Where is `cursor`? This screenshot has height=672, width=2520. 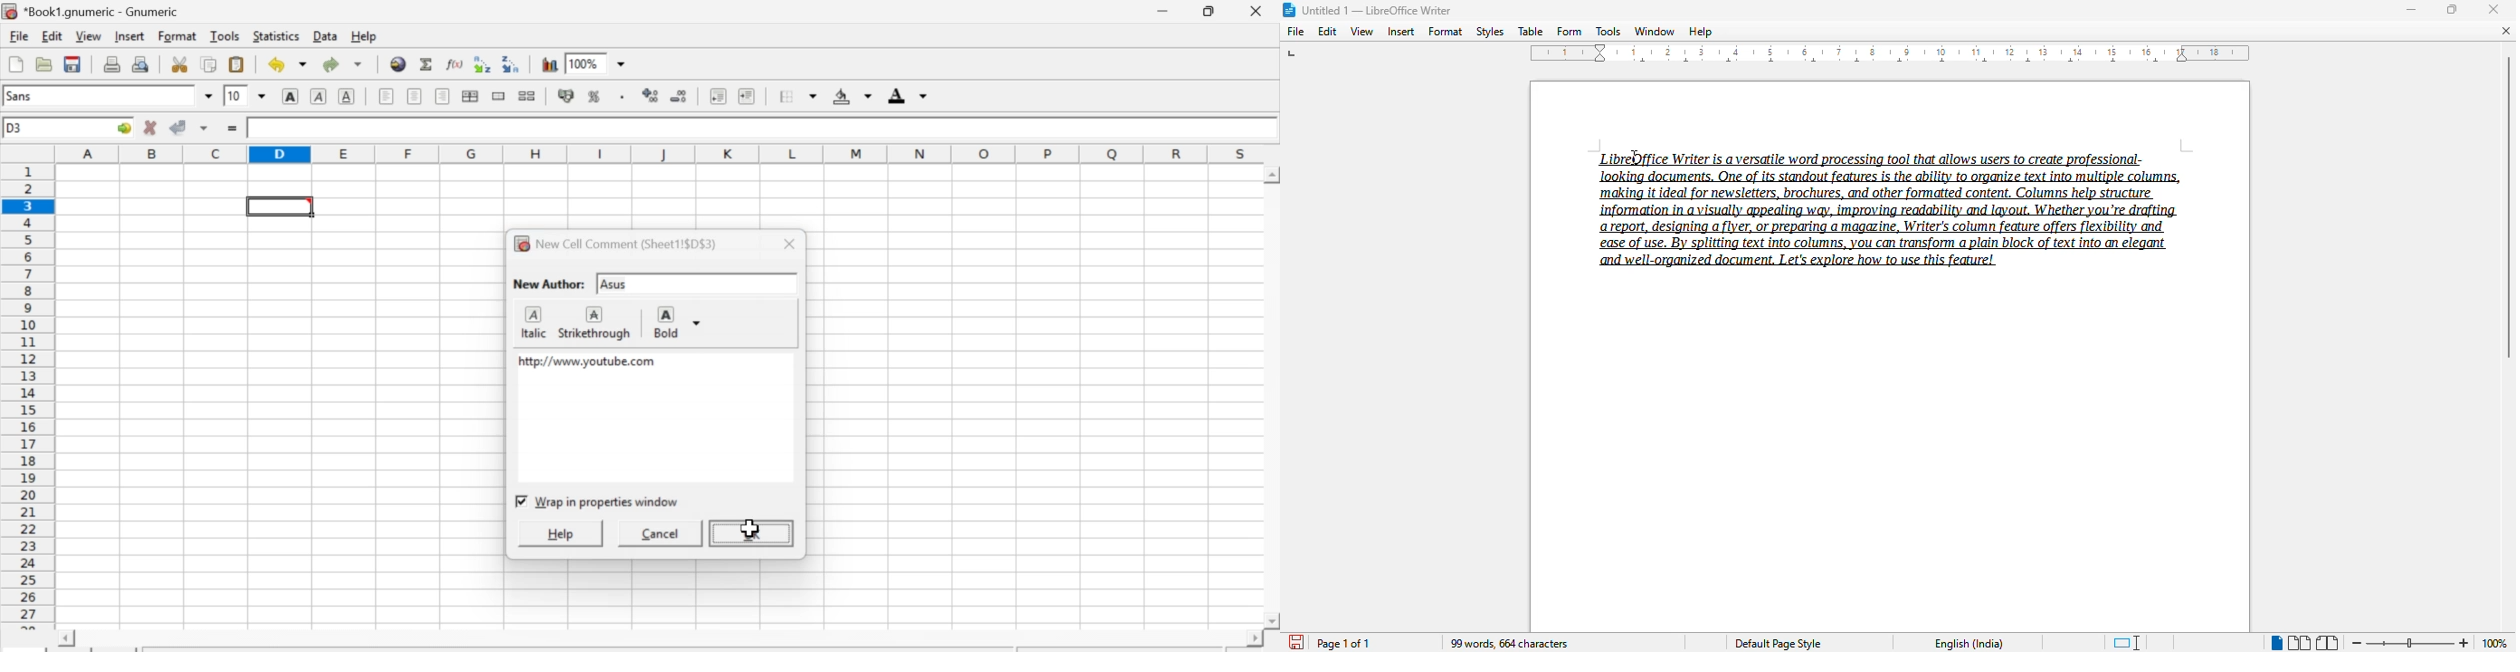 cursor is located at coordinates (751, 526).